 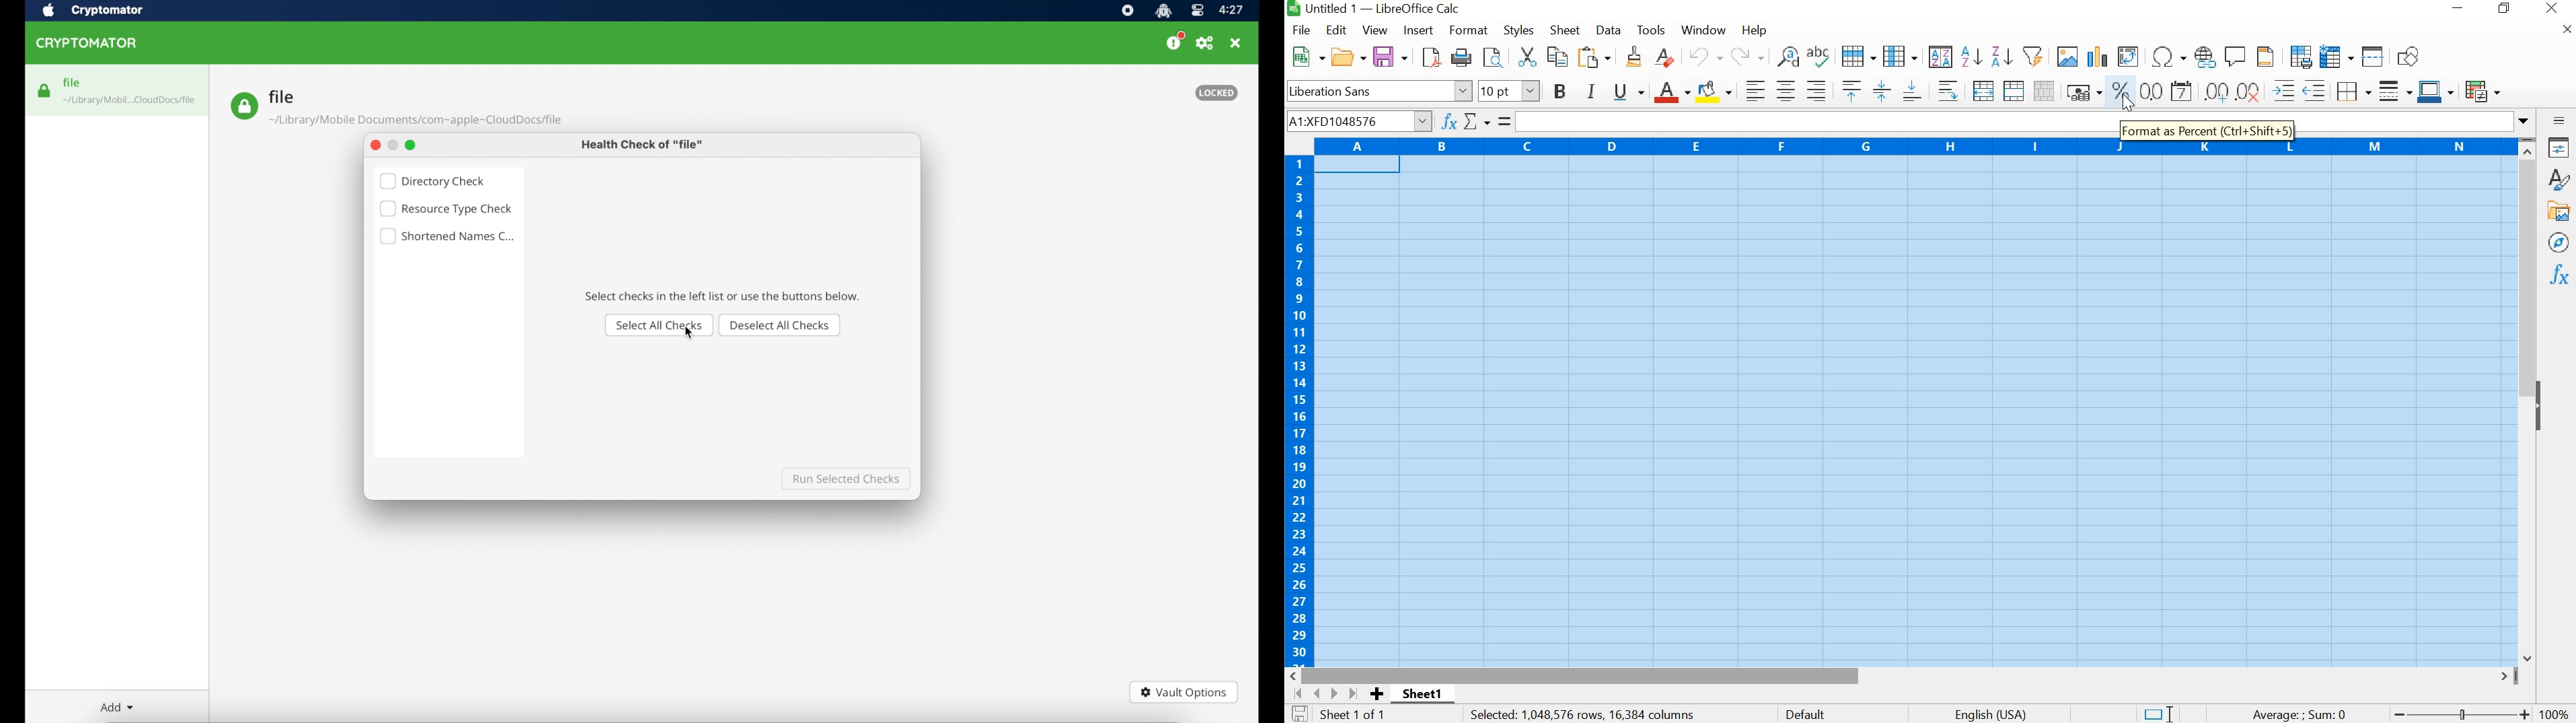 What do you see at coordinates (1754, 89) in the screenshot?
I see `Align Left` at bounding box center [1754, 89].